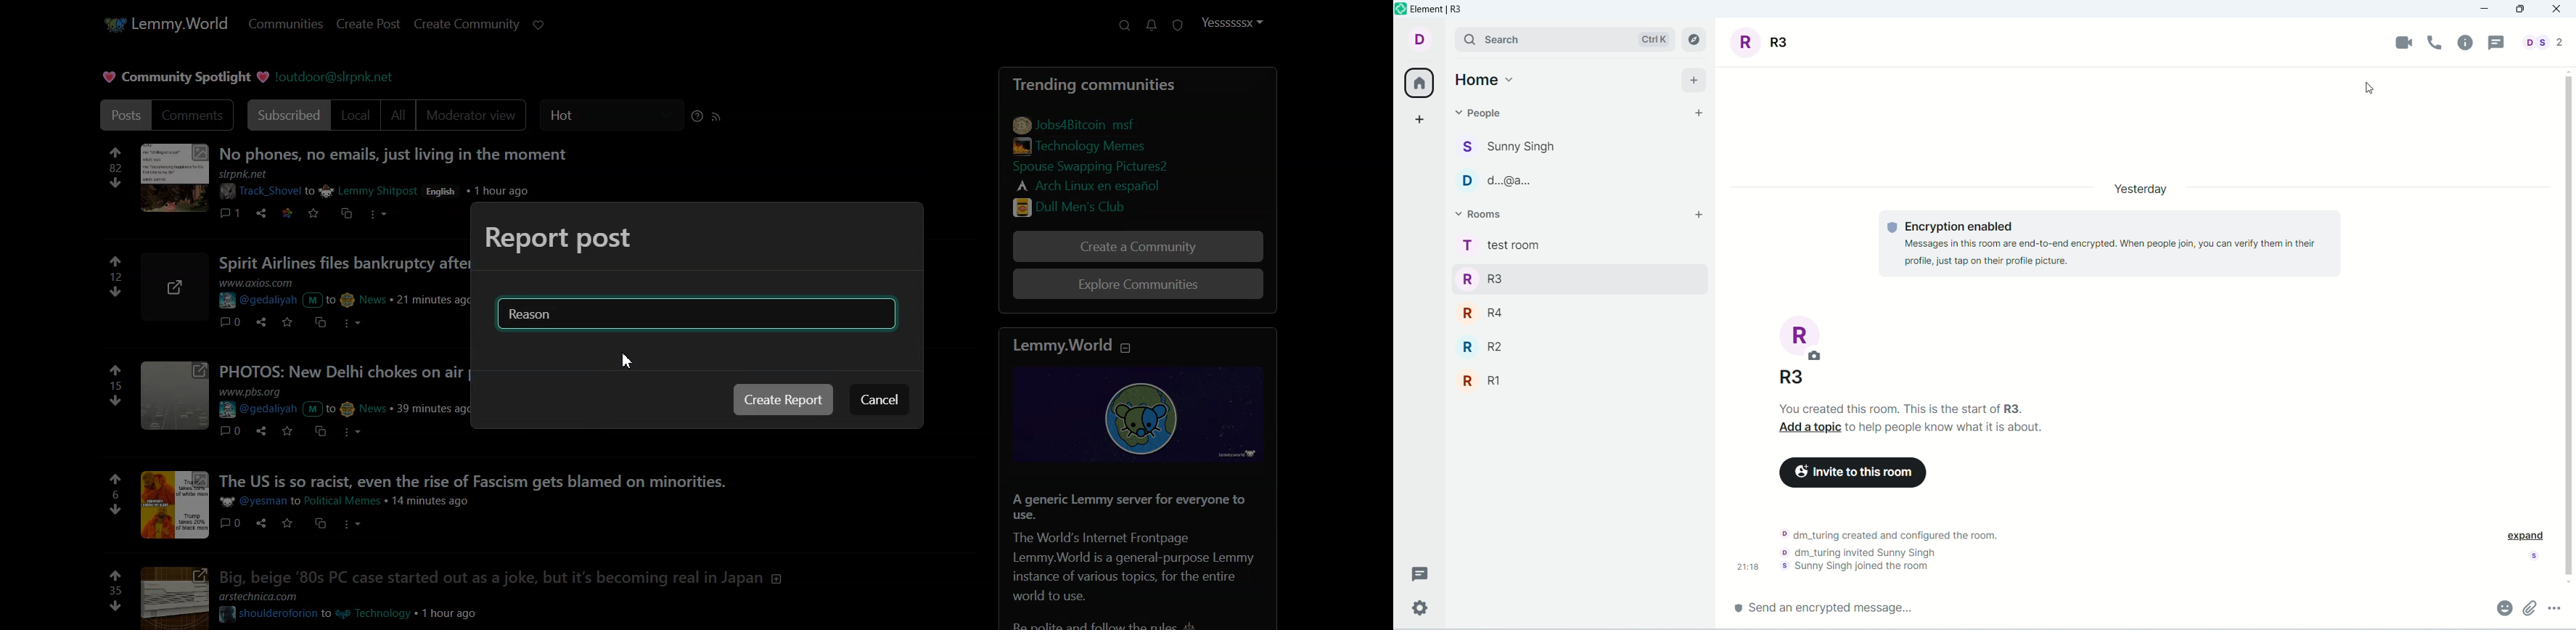 This screenshot has width=2576, height=644. I want to click on text, so click(1919, 417).